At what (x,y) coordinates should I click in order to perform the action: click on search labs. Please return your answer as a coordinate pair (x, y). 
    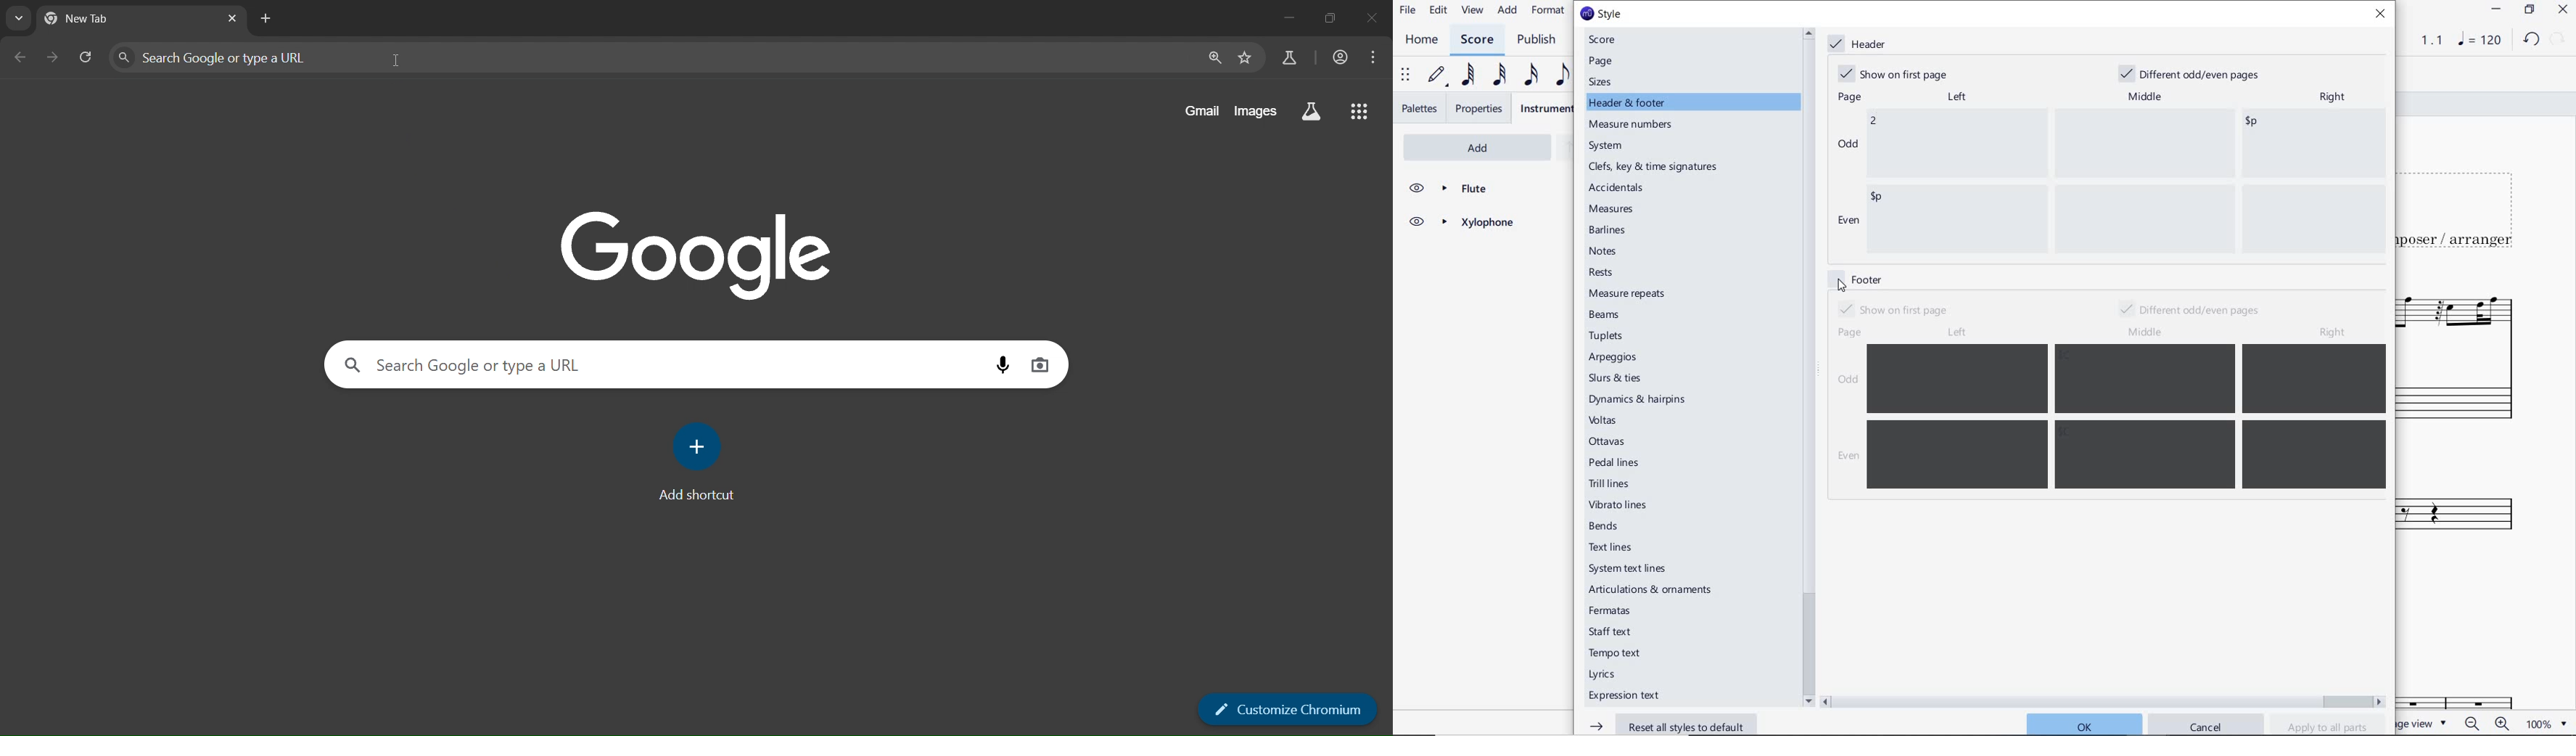
    Looking at the image, I should click on (1311, 111).